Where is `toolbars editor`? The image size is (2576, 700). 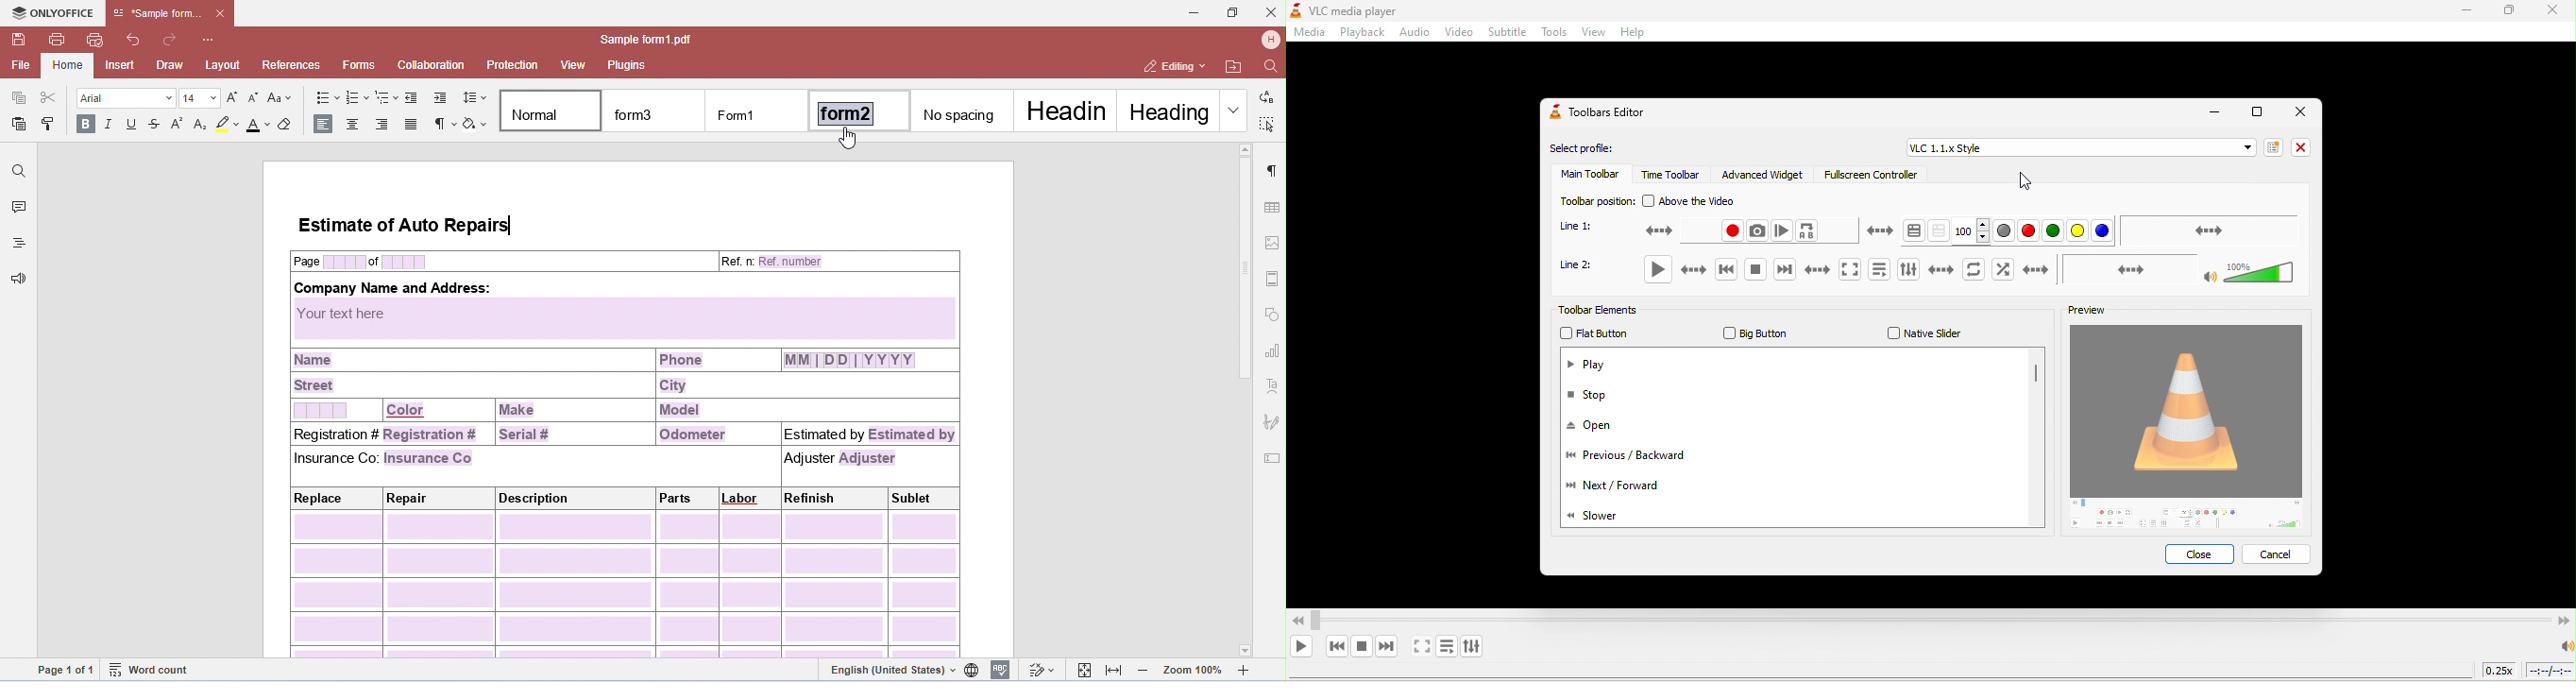
toolbars editor is located at coordinates (1602, 113).